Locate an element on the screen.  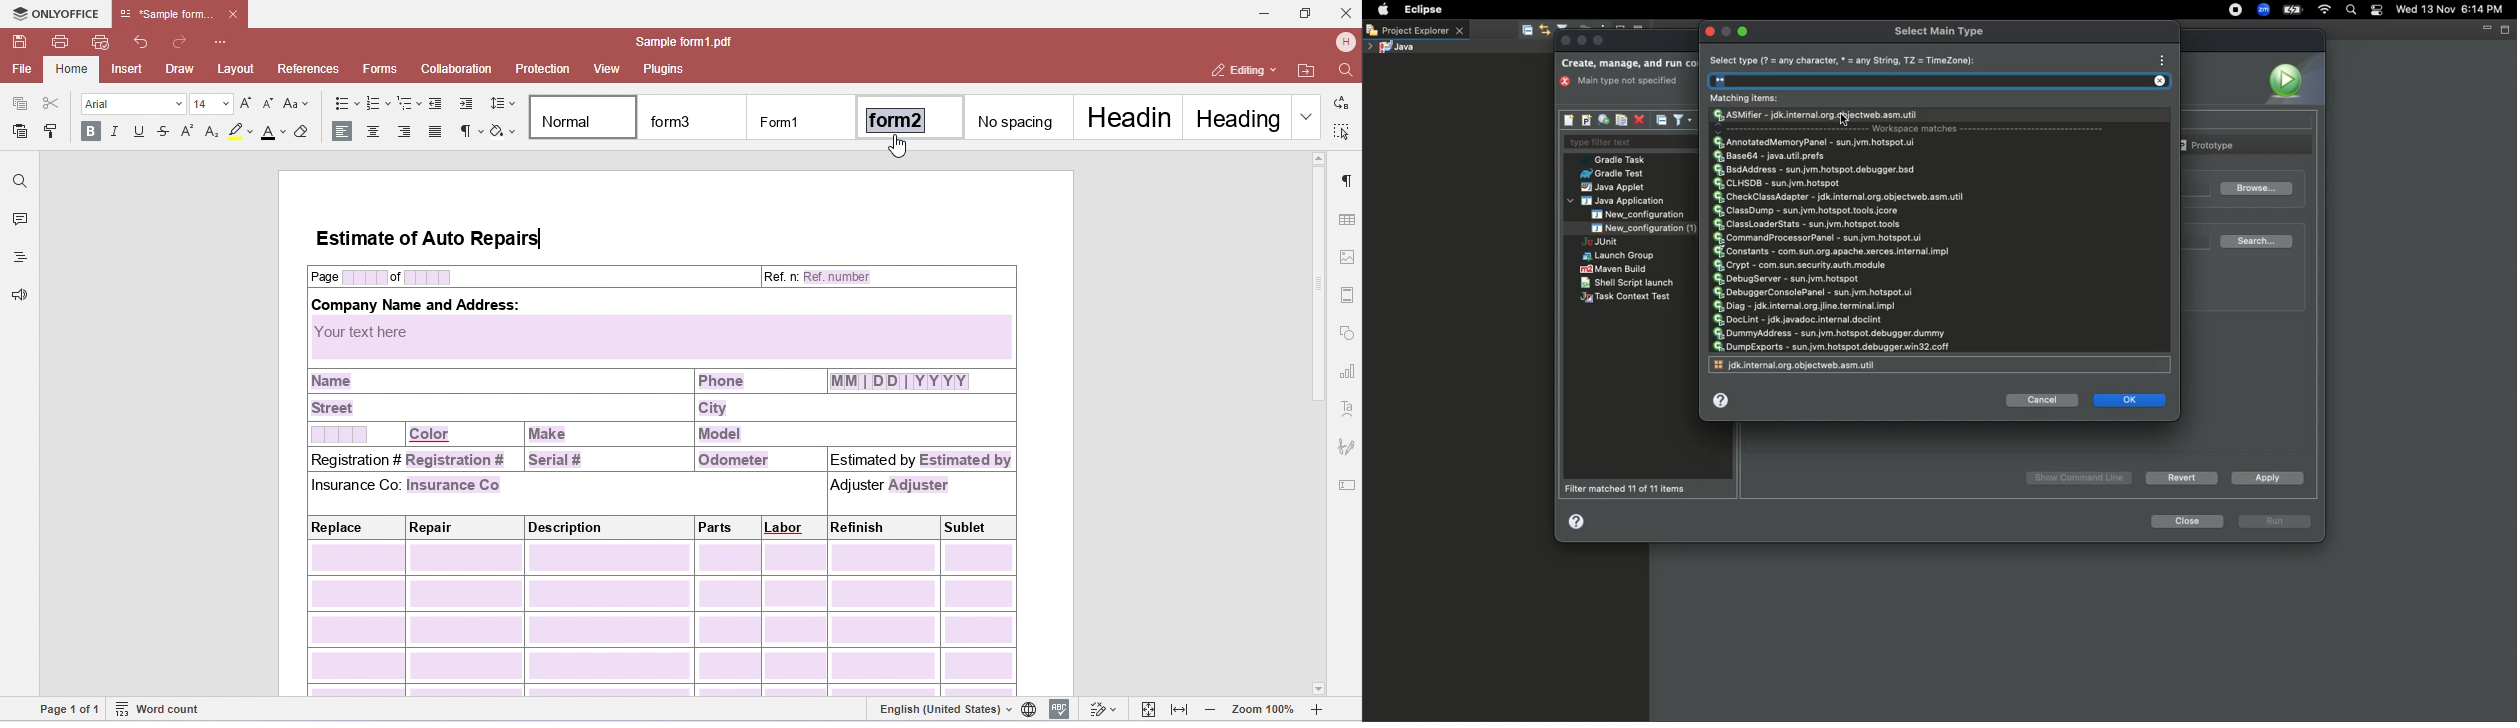
maximize is located at coordinates (1748, 32).